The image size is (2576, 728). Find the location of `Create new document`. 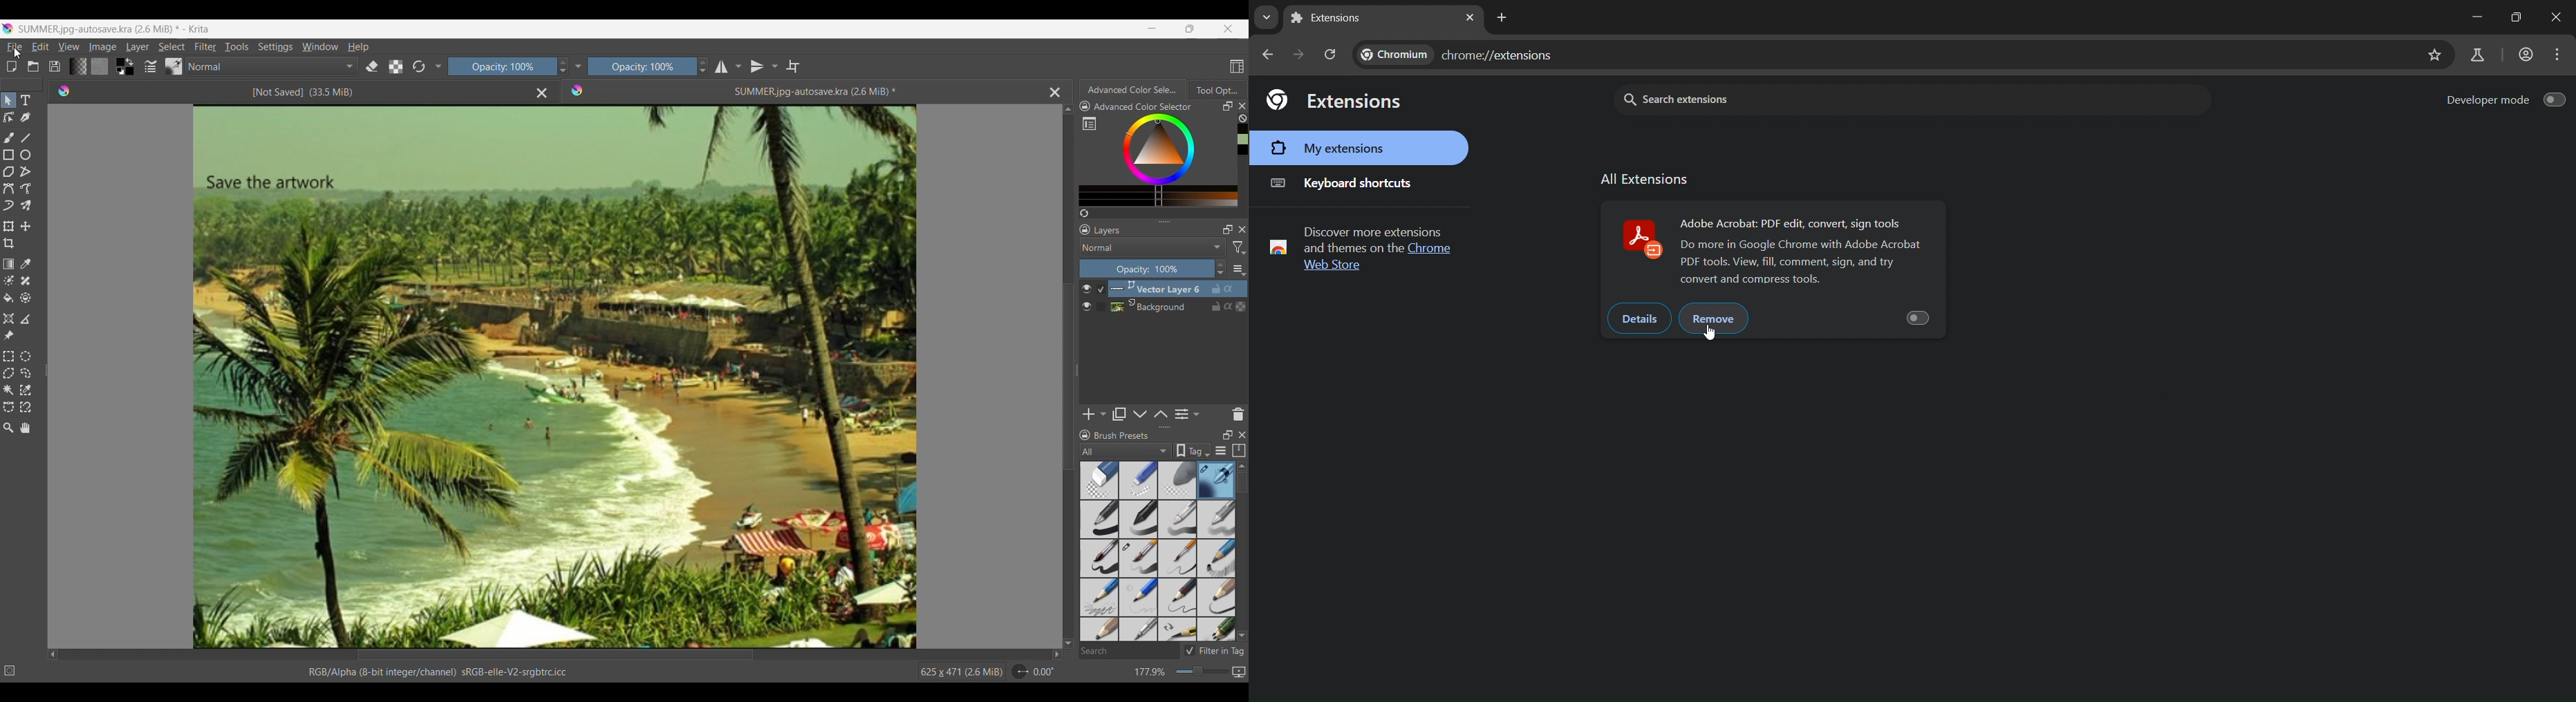

Create new document is located at coordinates (12, 66).